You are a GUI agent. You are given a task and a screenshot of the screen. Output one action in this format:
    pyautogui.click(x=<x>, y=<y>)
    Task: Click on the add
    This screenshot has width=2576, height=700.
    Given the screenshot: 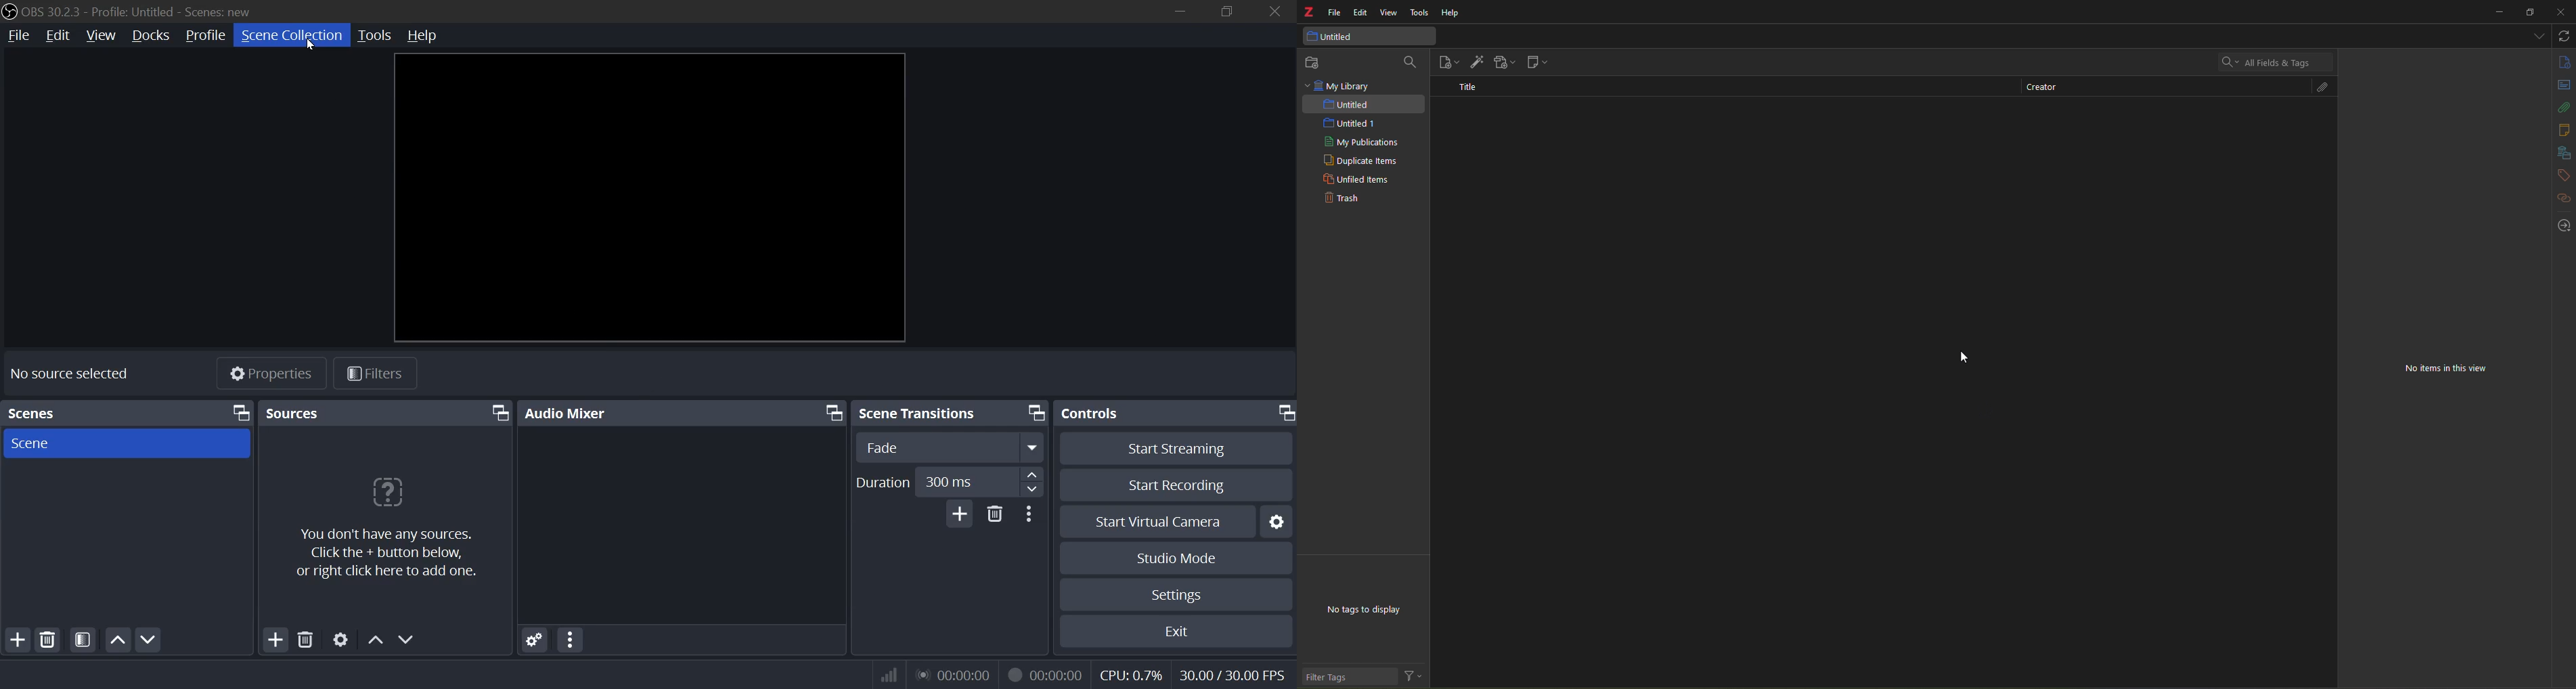 What is the action you would take?
    pyautogui.click(x=20, y=638)
    